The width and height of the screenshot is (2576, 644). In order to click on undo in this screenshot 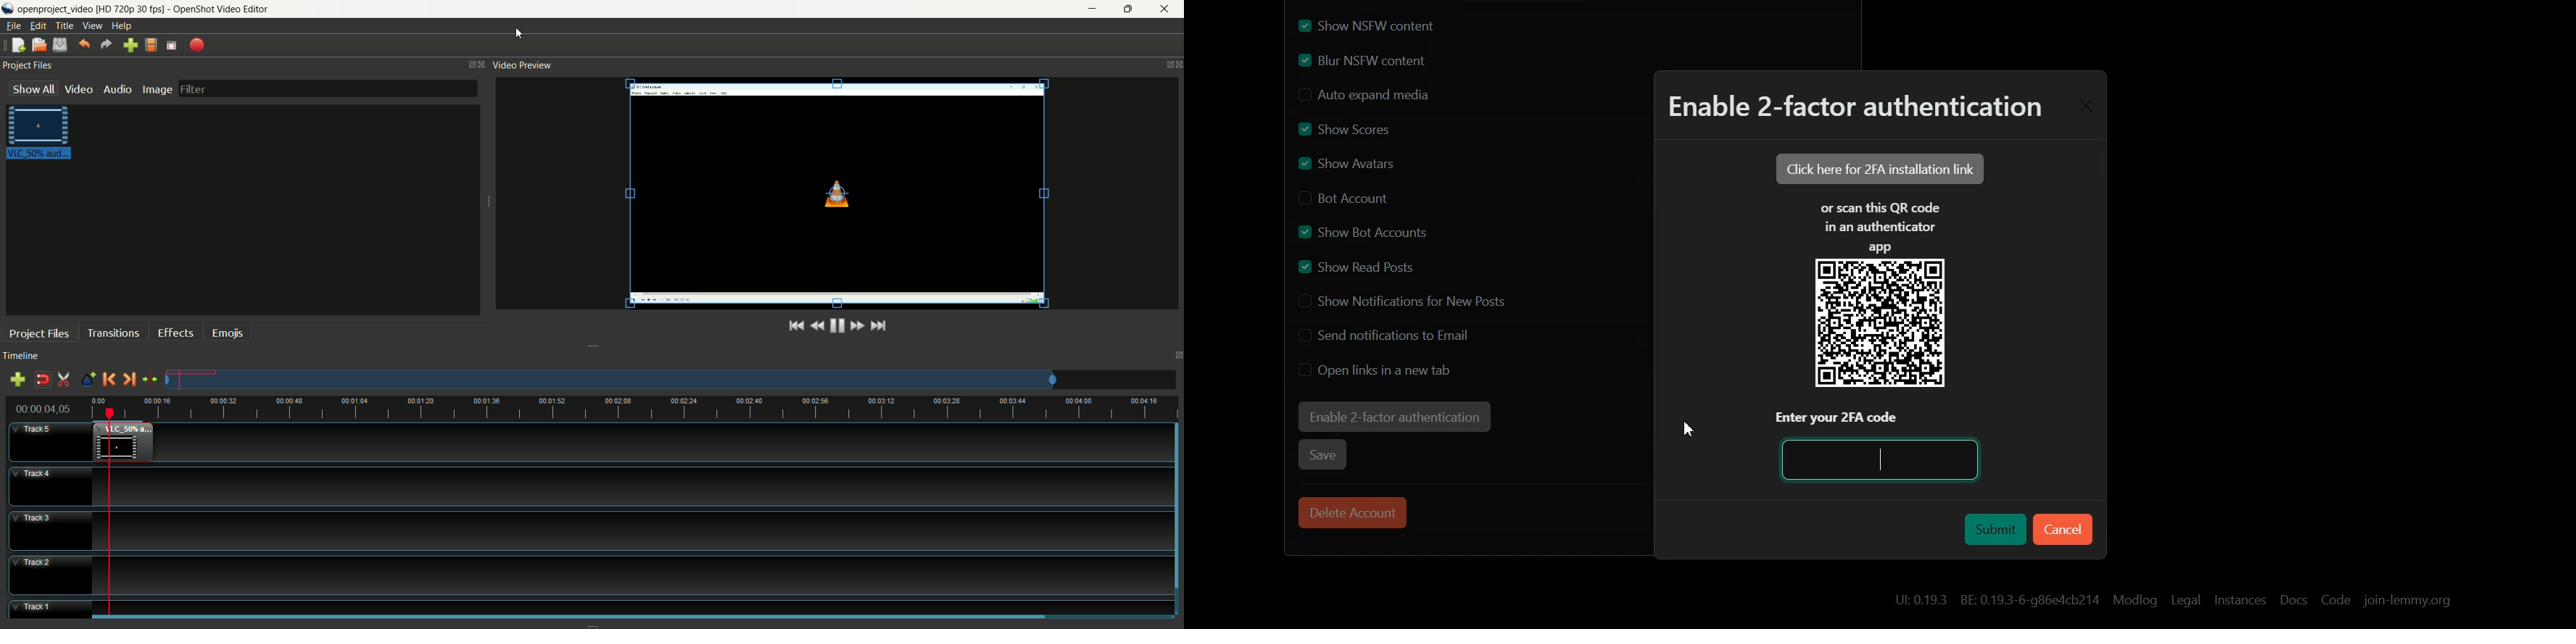, I will do `click(84, 43)`.